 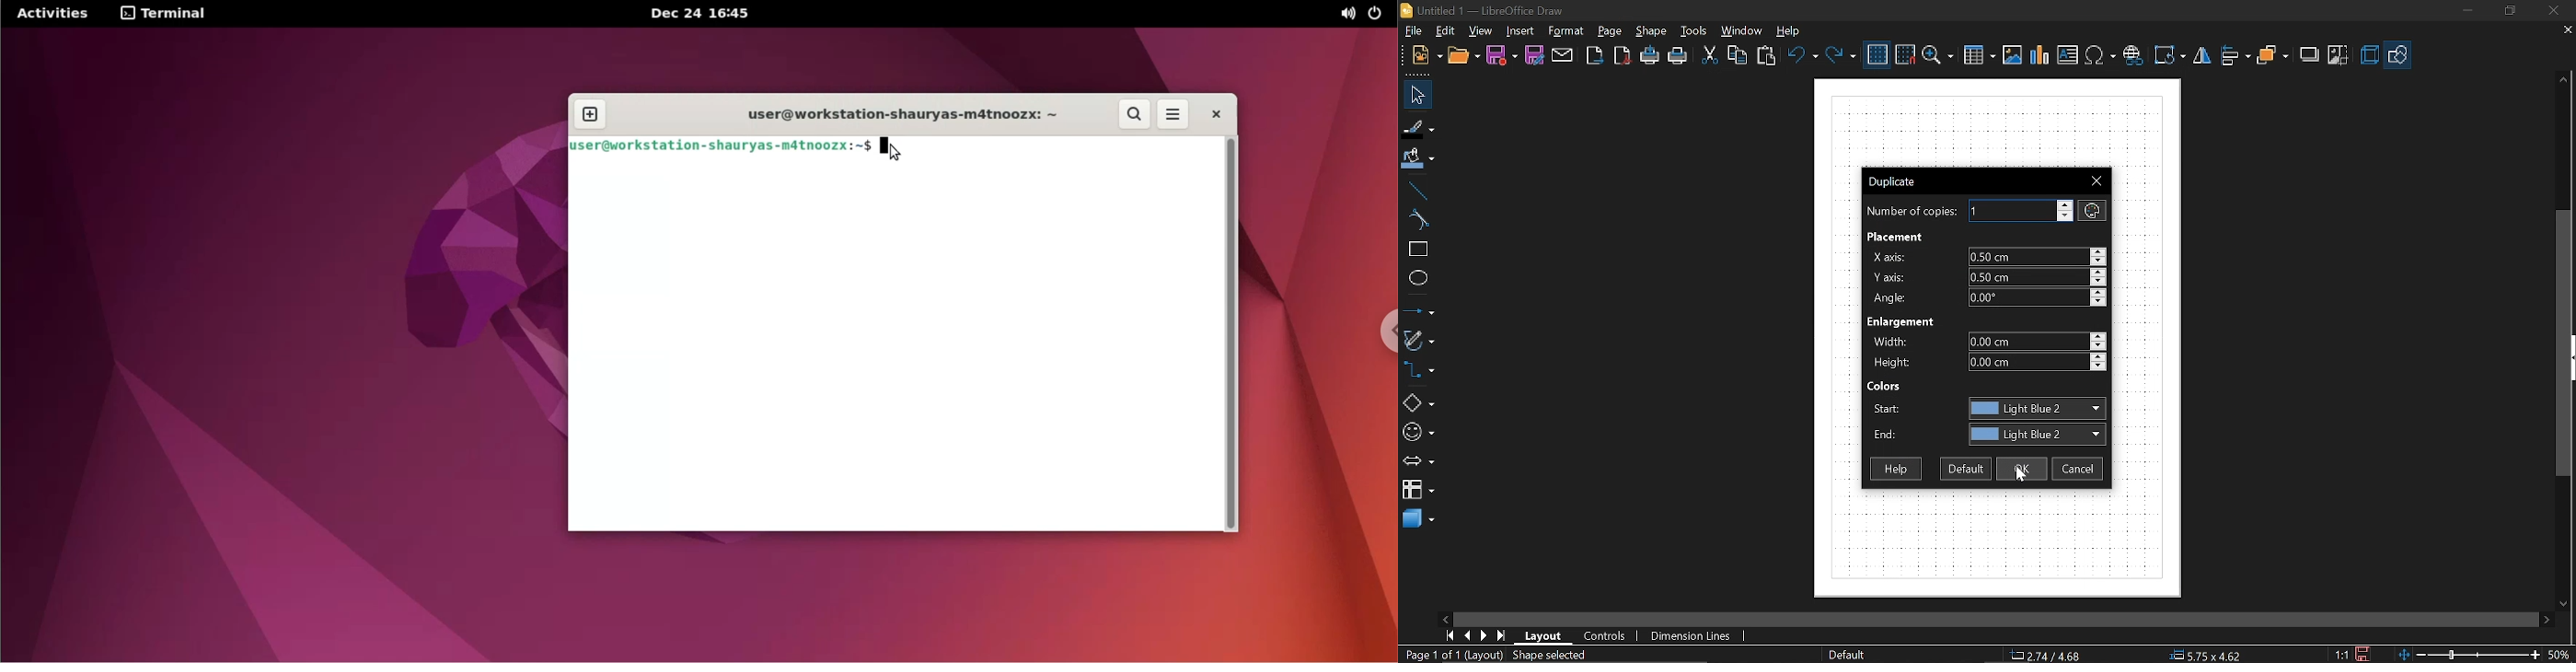 What do you see at coordinates (2012, 55) in the screenshot?
I see `Insert image` at bounding box center [2012, 55].